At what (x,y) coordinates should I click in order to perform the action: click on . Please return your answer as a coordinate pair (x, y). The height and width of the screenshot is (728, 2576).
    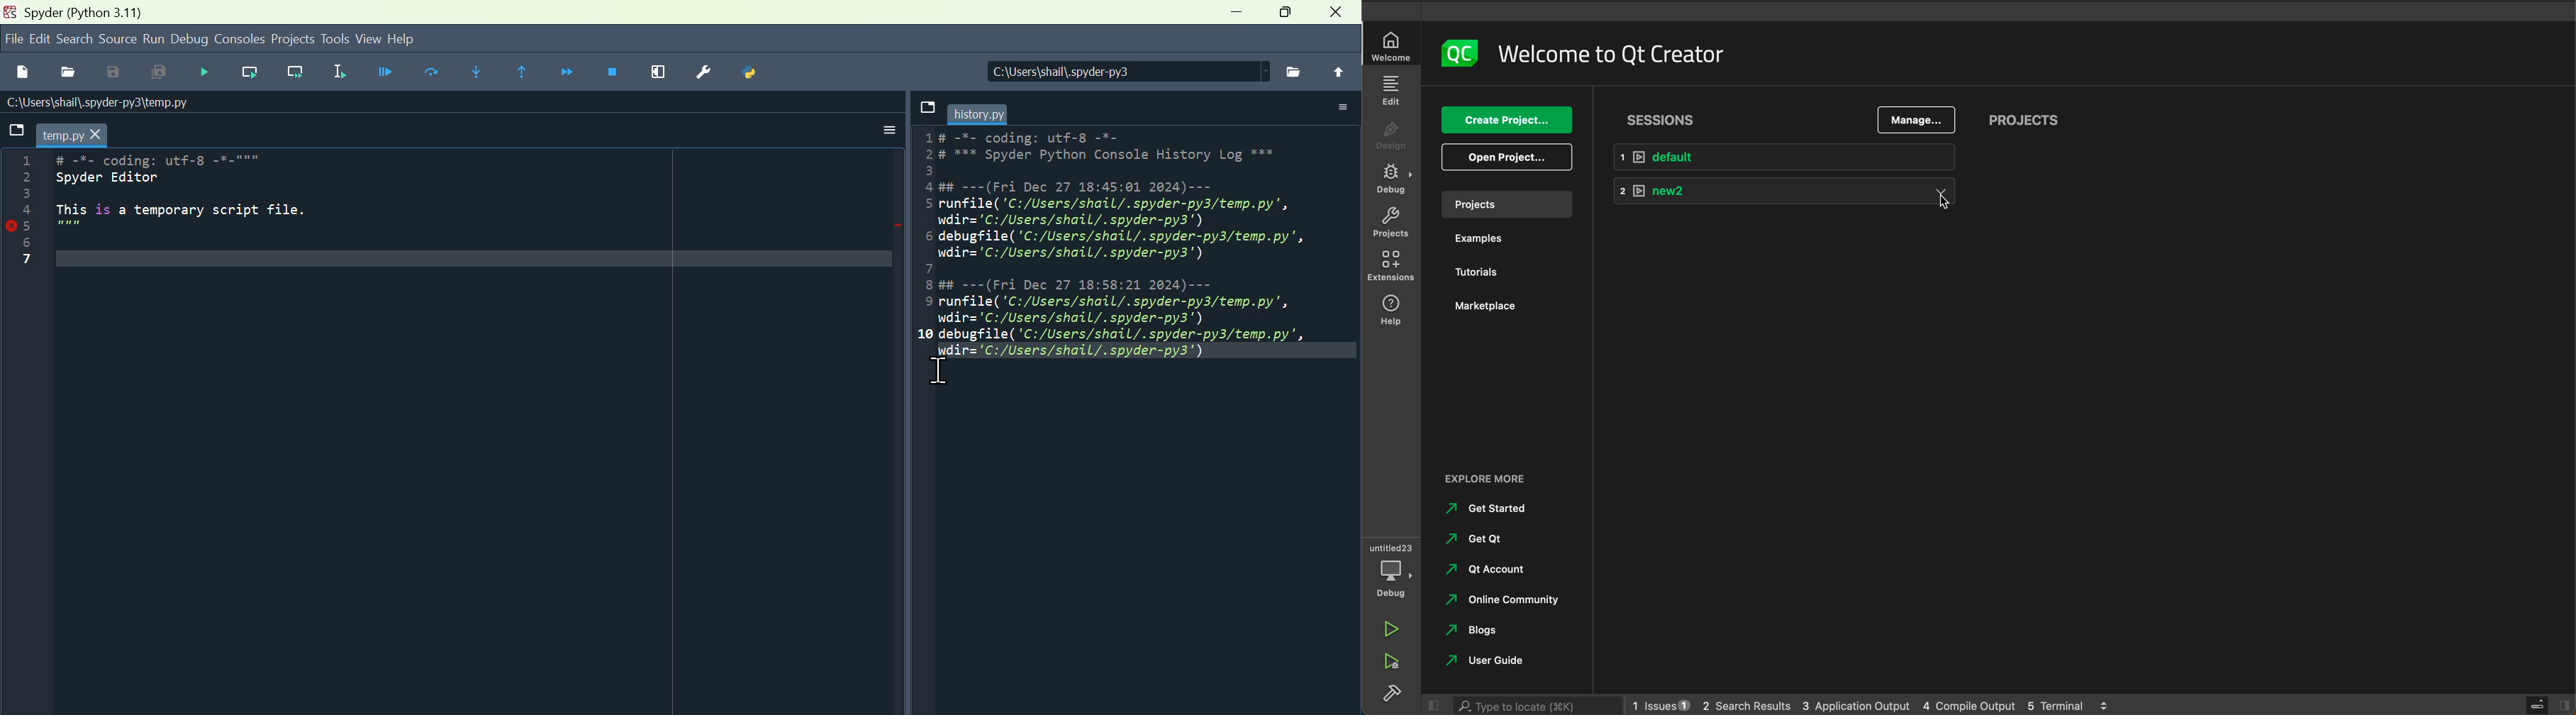
    Looking at the image, I should click on (157, 39).